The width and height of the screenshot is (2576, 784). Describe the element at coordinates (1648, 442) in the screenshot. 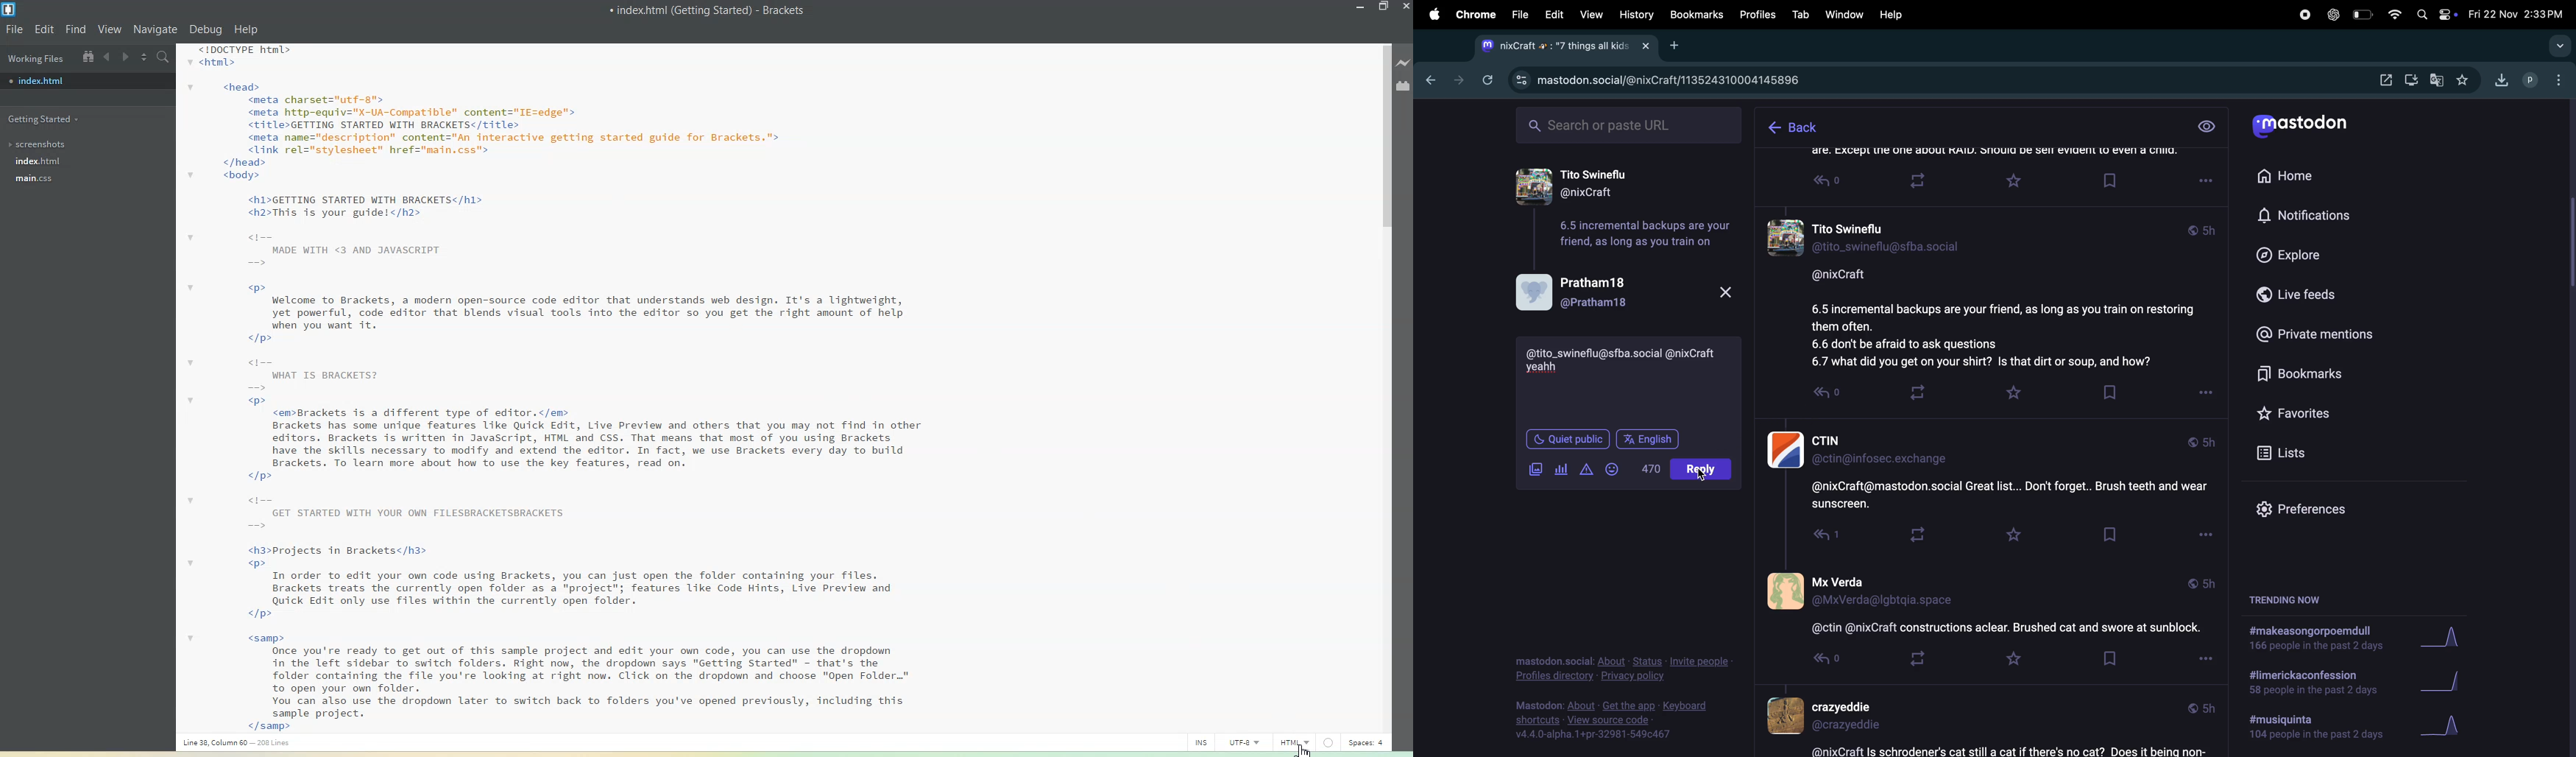

I see `english` at that location.